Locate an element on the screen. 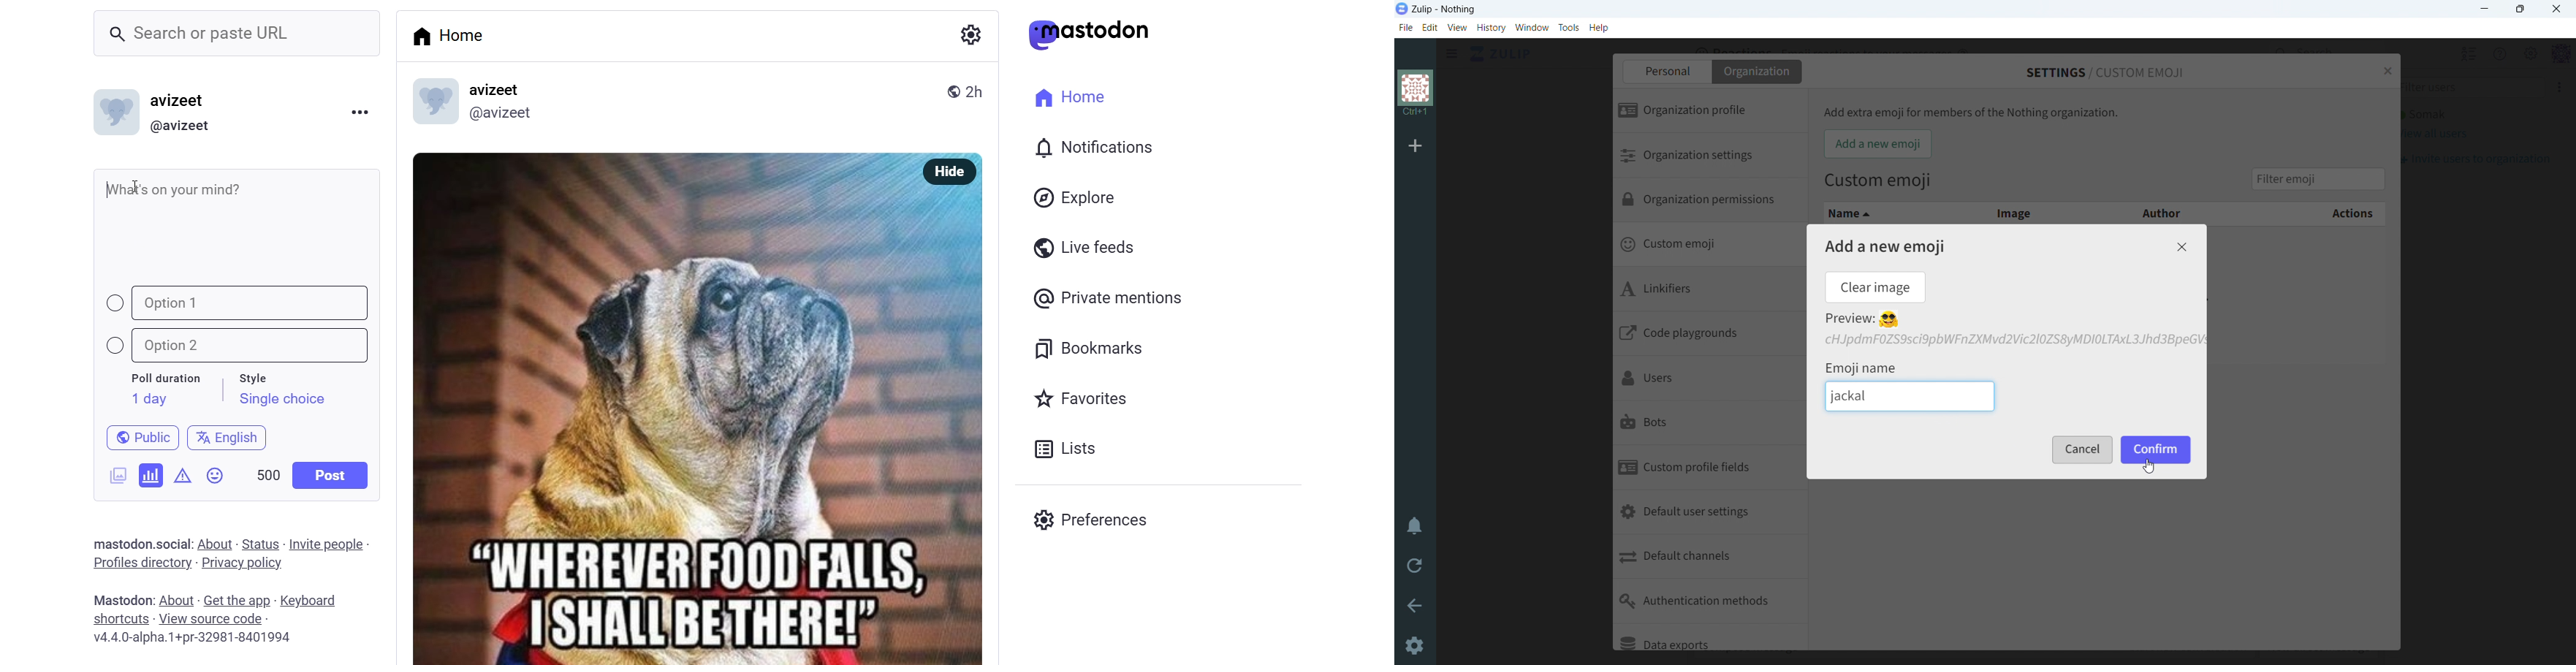  tools is located at coordinates (1569, 27).